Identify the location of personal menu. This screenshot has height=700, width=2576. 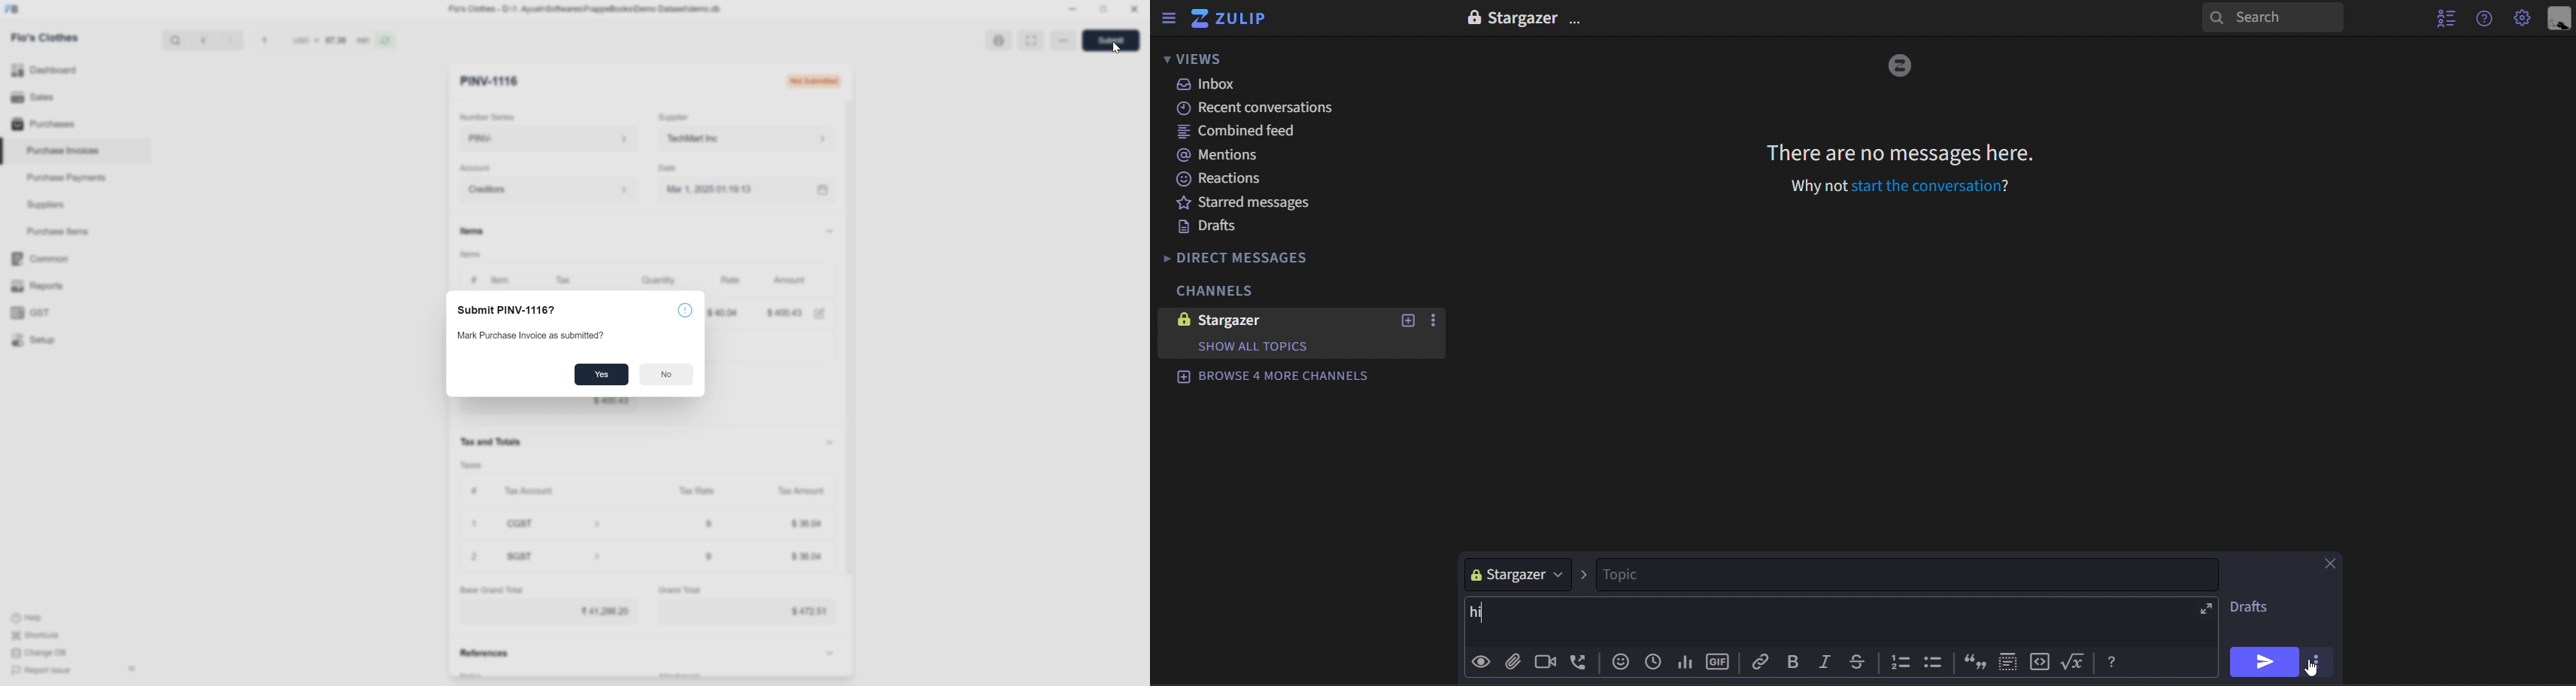
(2557, 18).